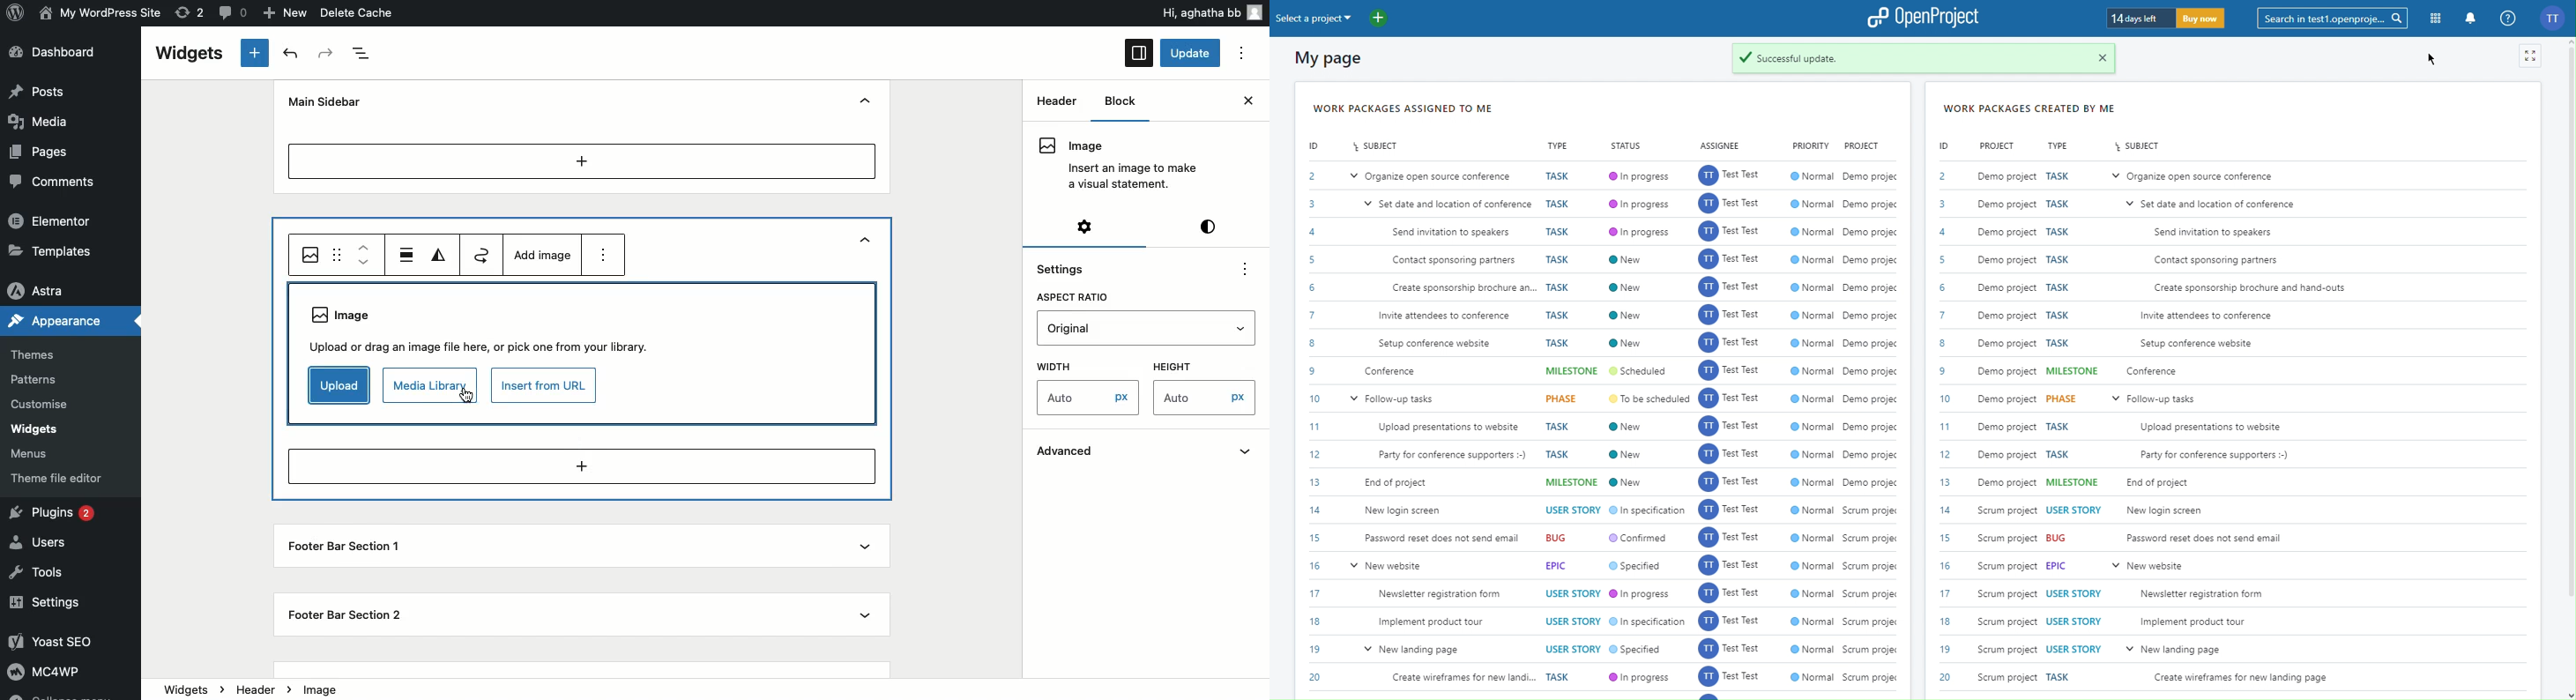 The image size is (2576, 700). I want to click on In progress, so click(1638, 202).